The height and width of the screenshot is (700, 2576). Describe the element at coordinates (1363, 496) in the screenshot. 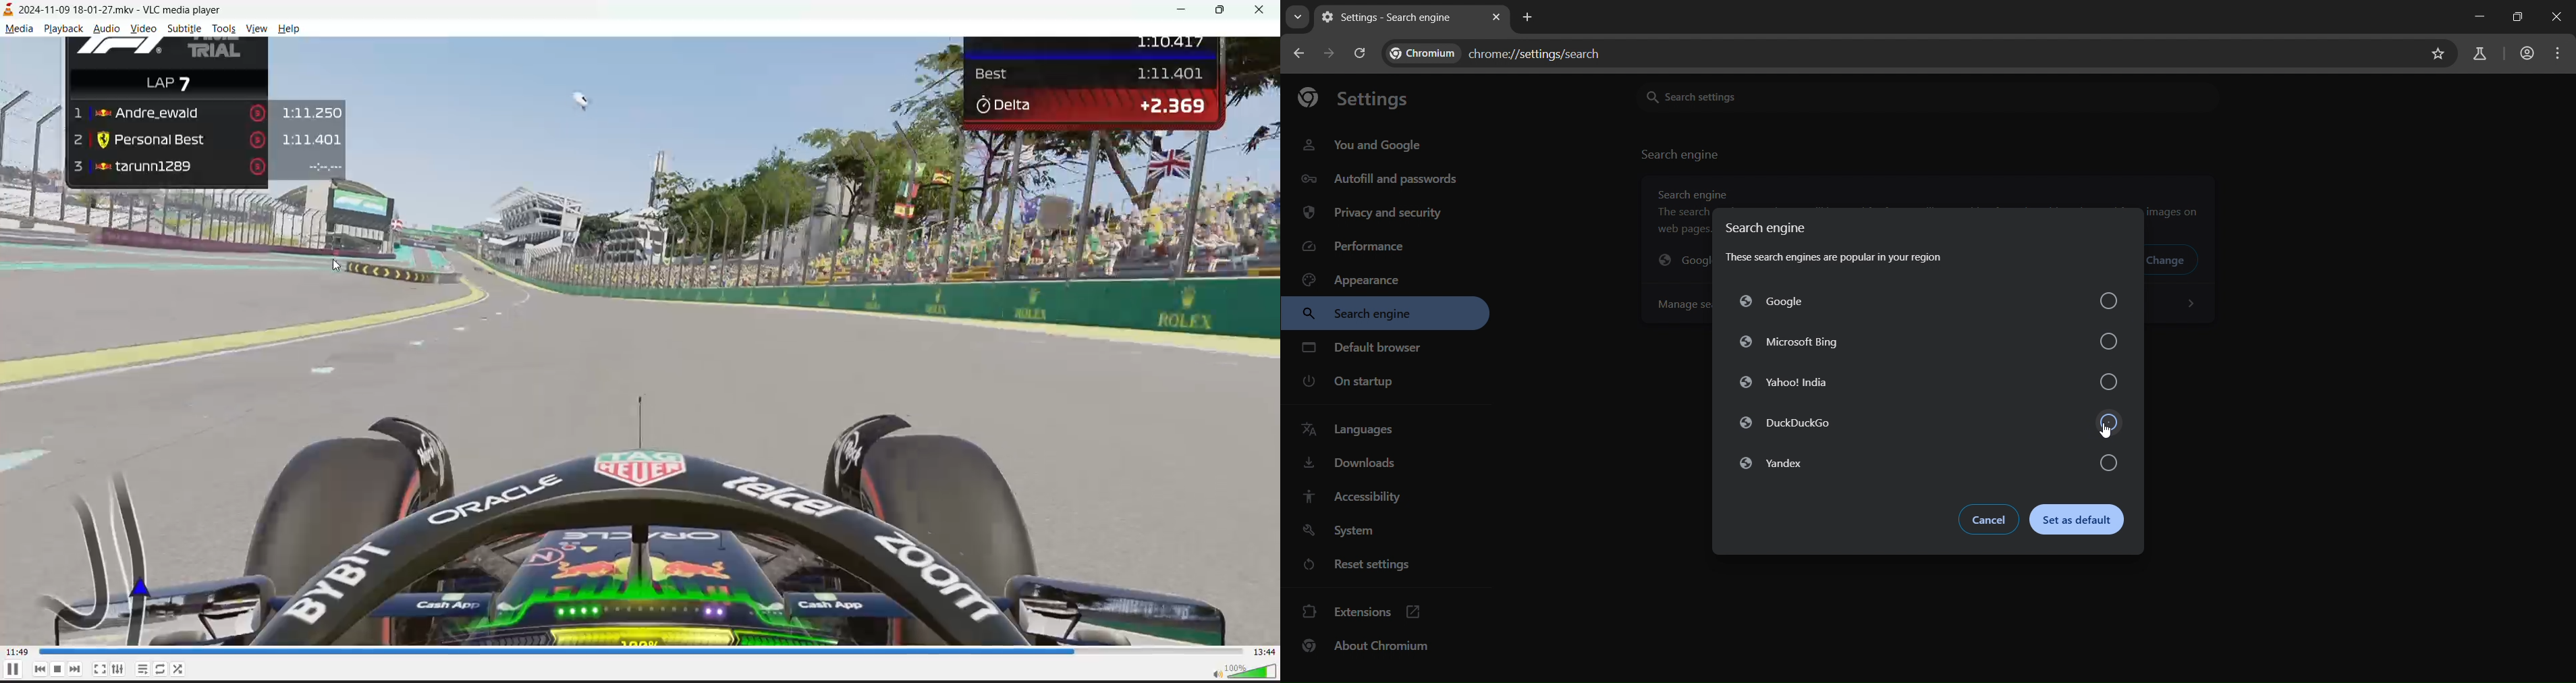

I see `accessibility` at that location.